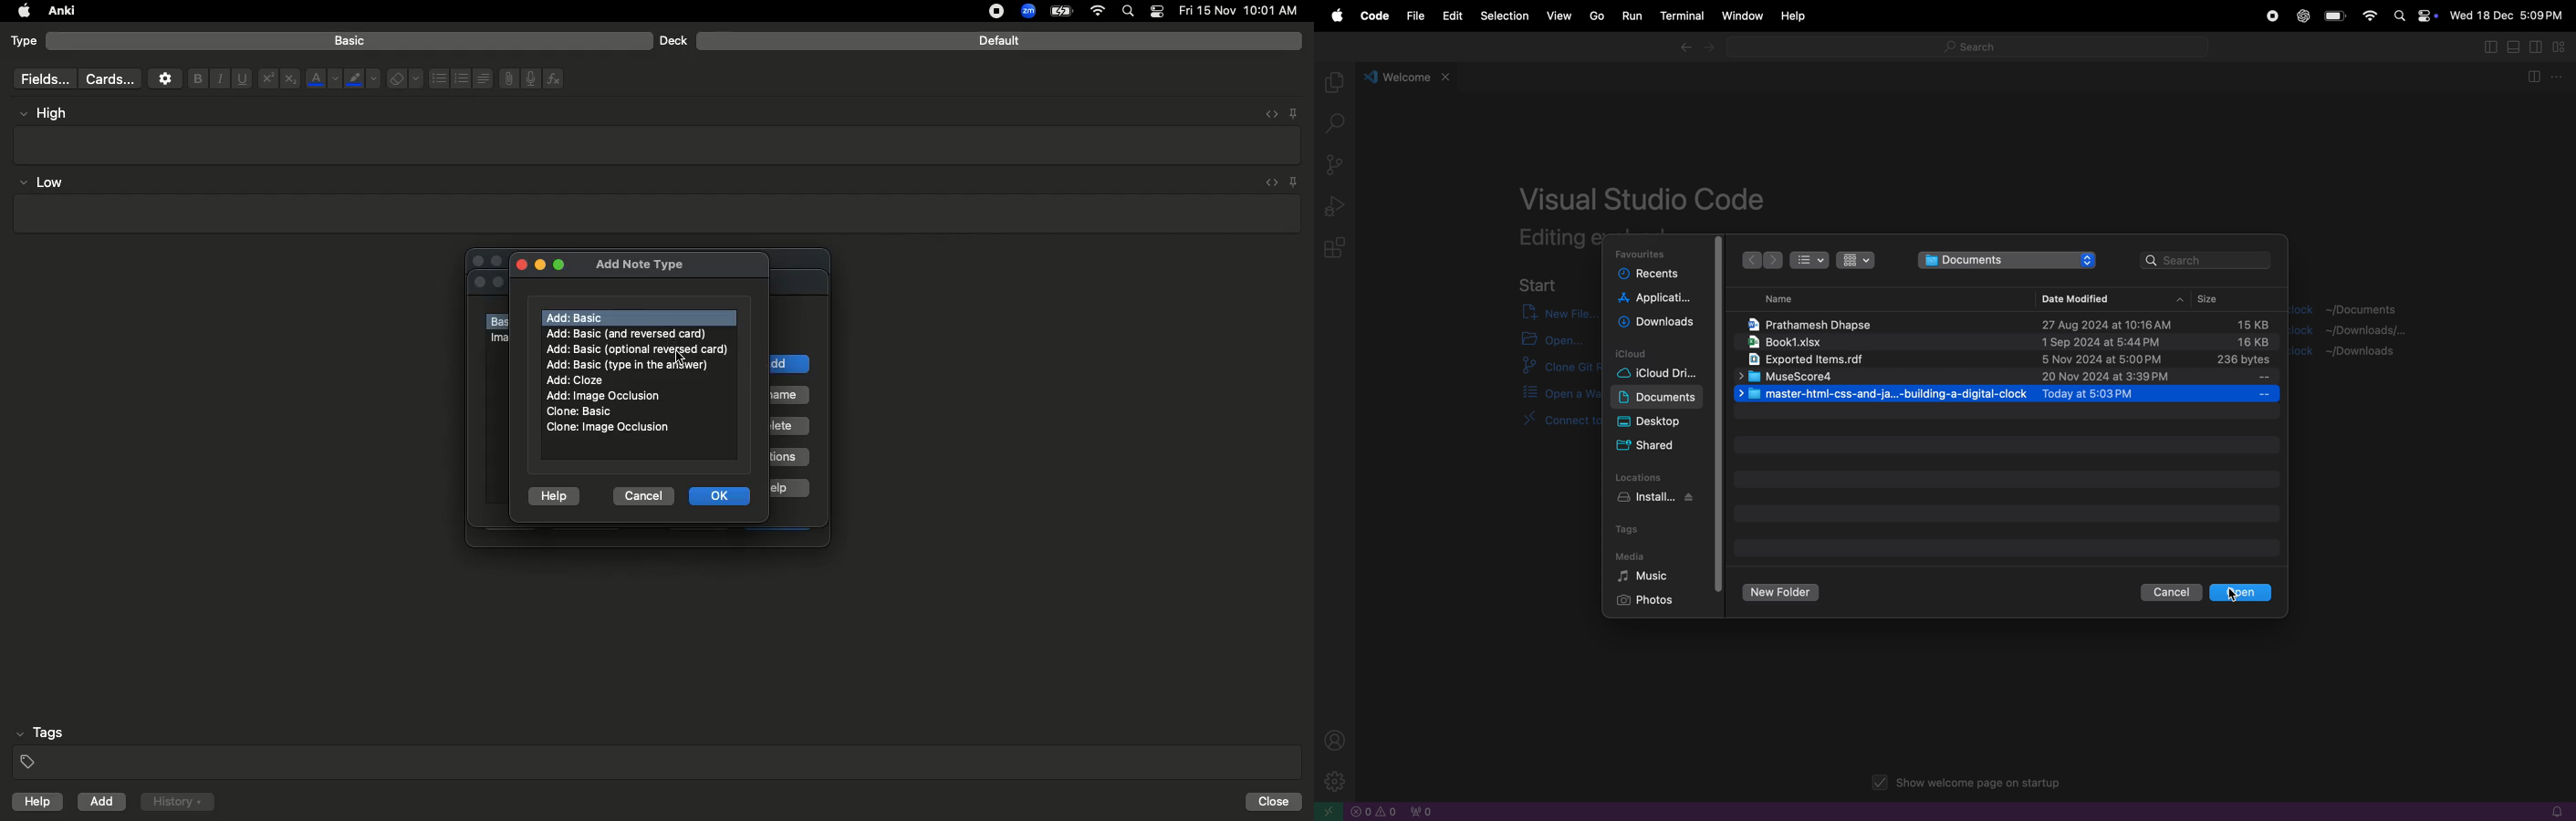 Image resolution: width=2576 pixels, height=840 pixels. What do you see at coordinates (42, 183) in the screenshot?
I see `Low` at bounding box center [42, 183].